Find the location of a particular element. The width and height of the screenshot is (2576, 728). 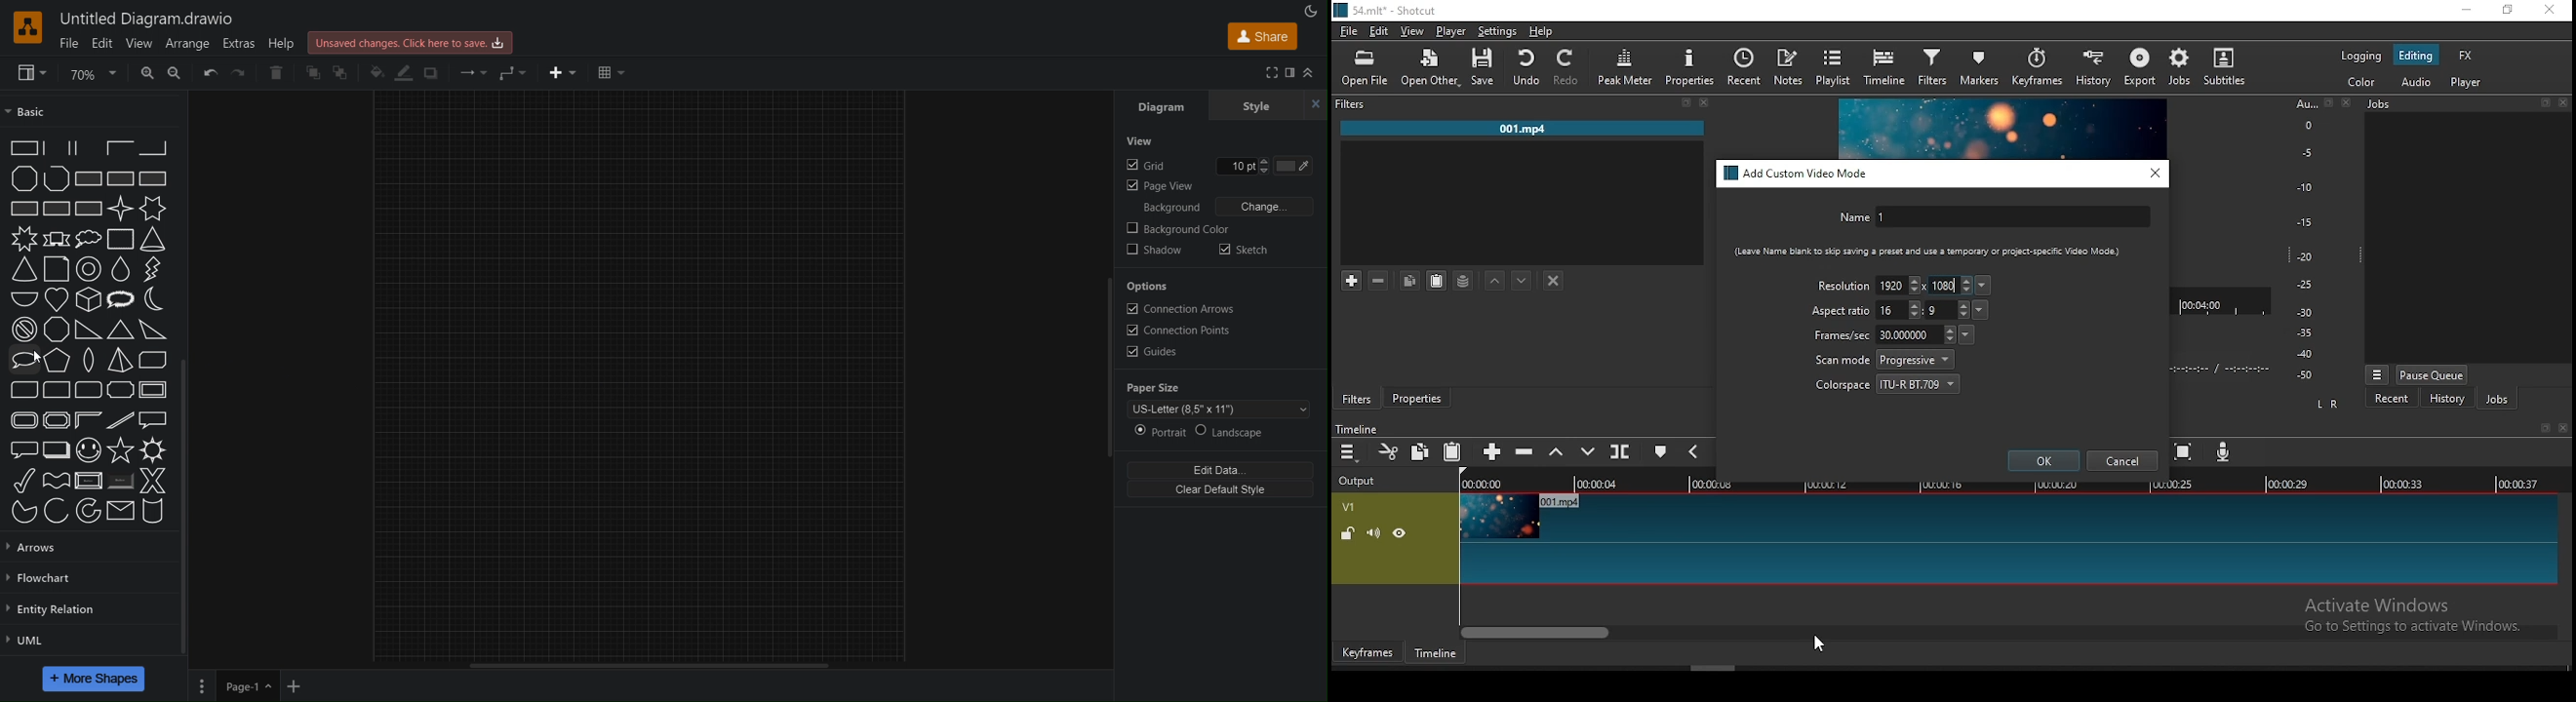

jobs is located at coordinates (2497, 400).